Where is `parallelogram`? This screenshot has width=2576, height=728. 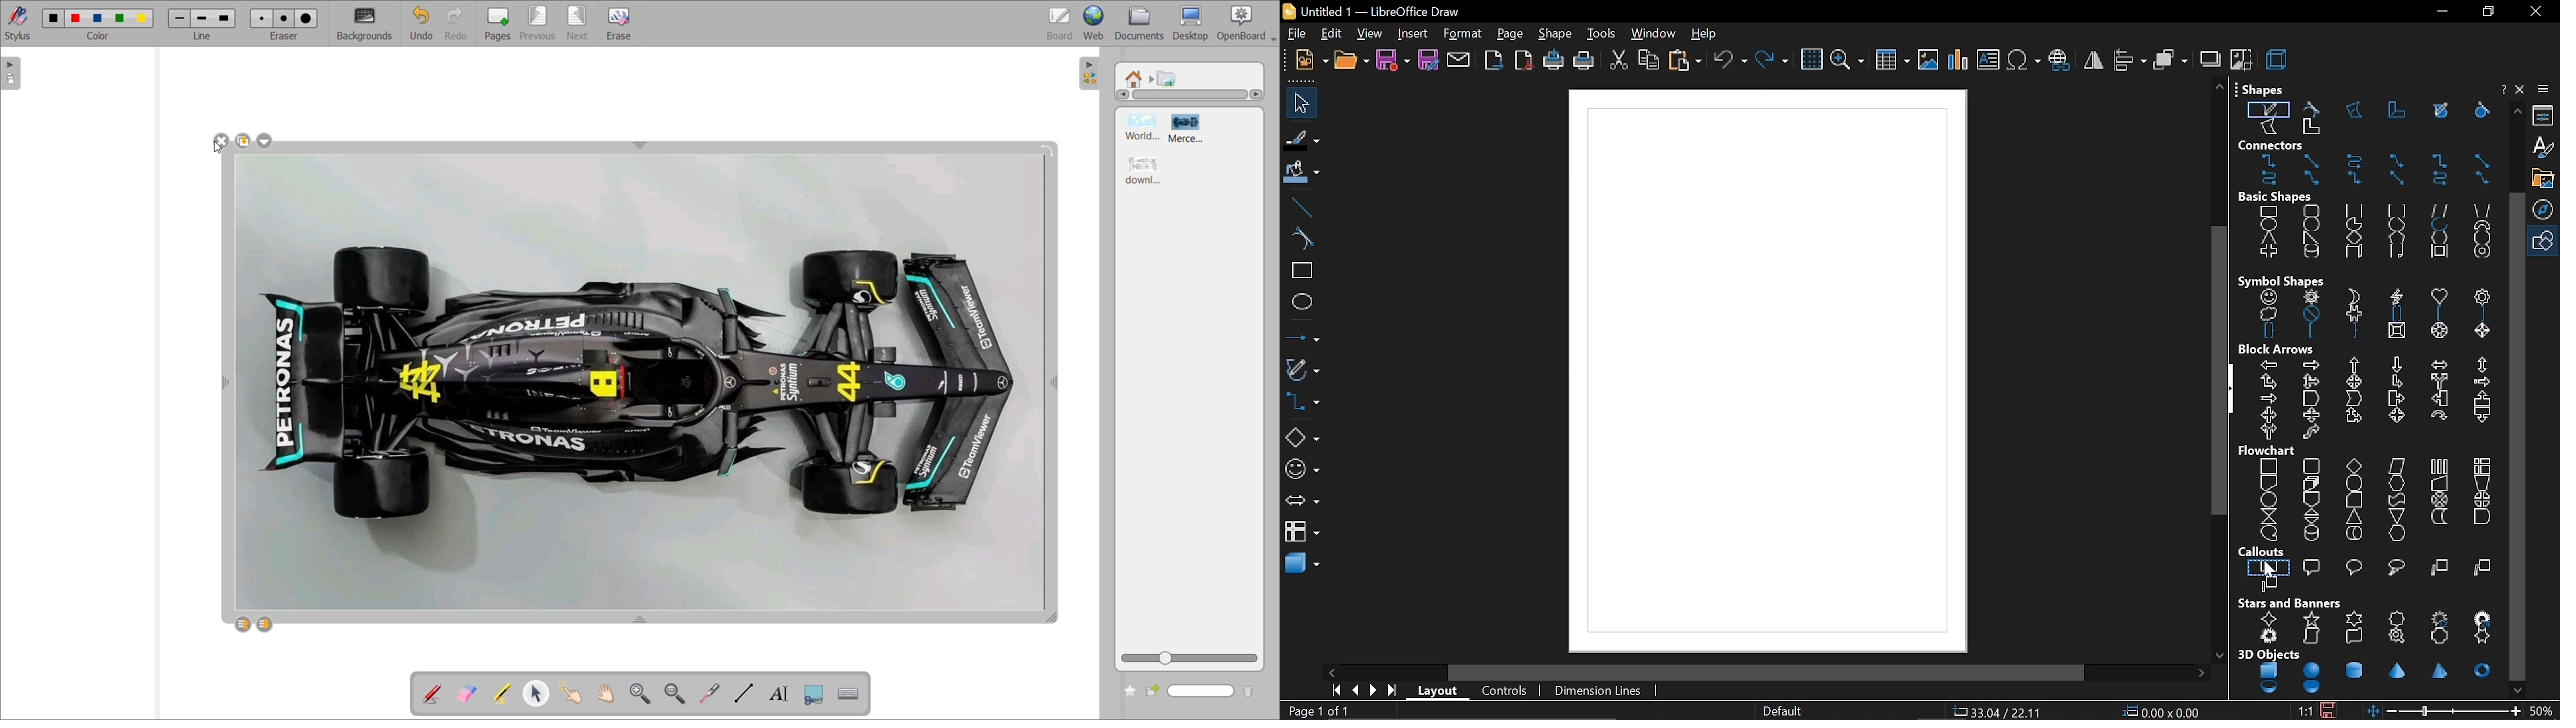 parallelogram is located at coordinates (2440, 210).